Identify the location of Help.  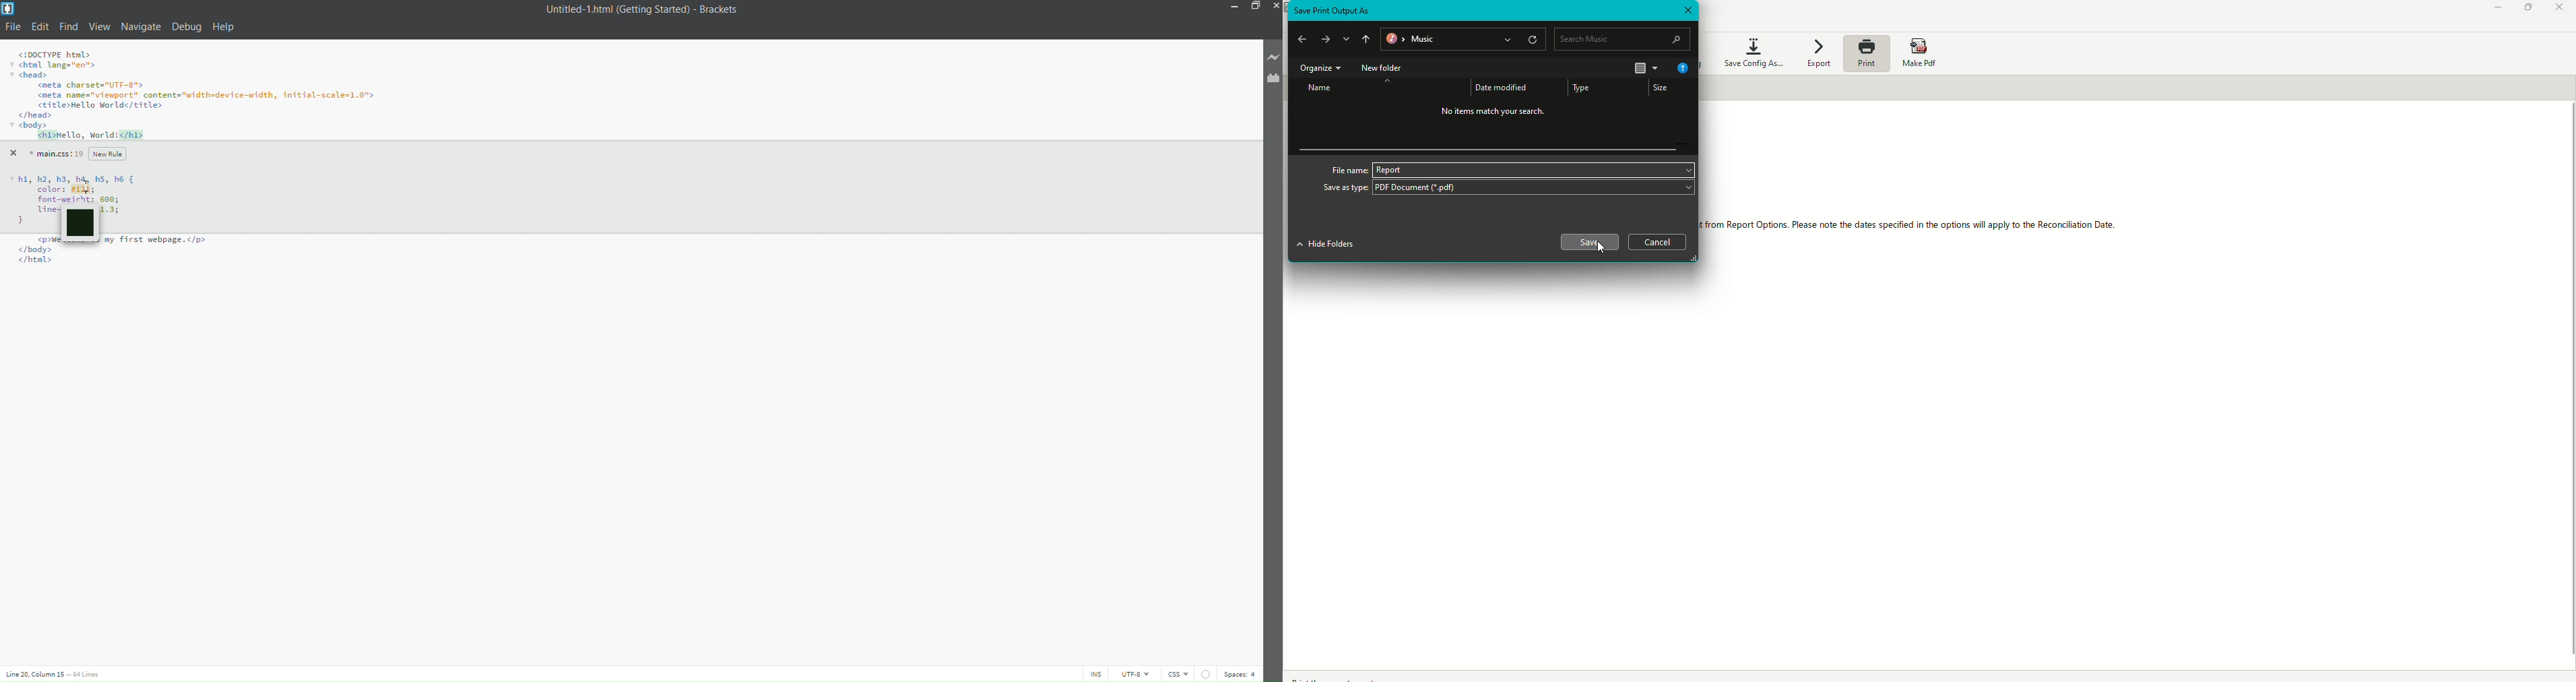
(1682, 69).